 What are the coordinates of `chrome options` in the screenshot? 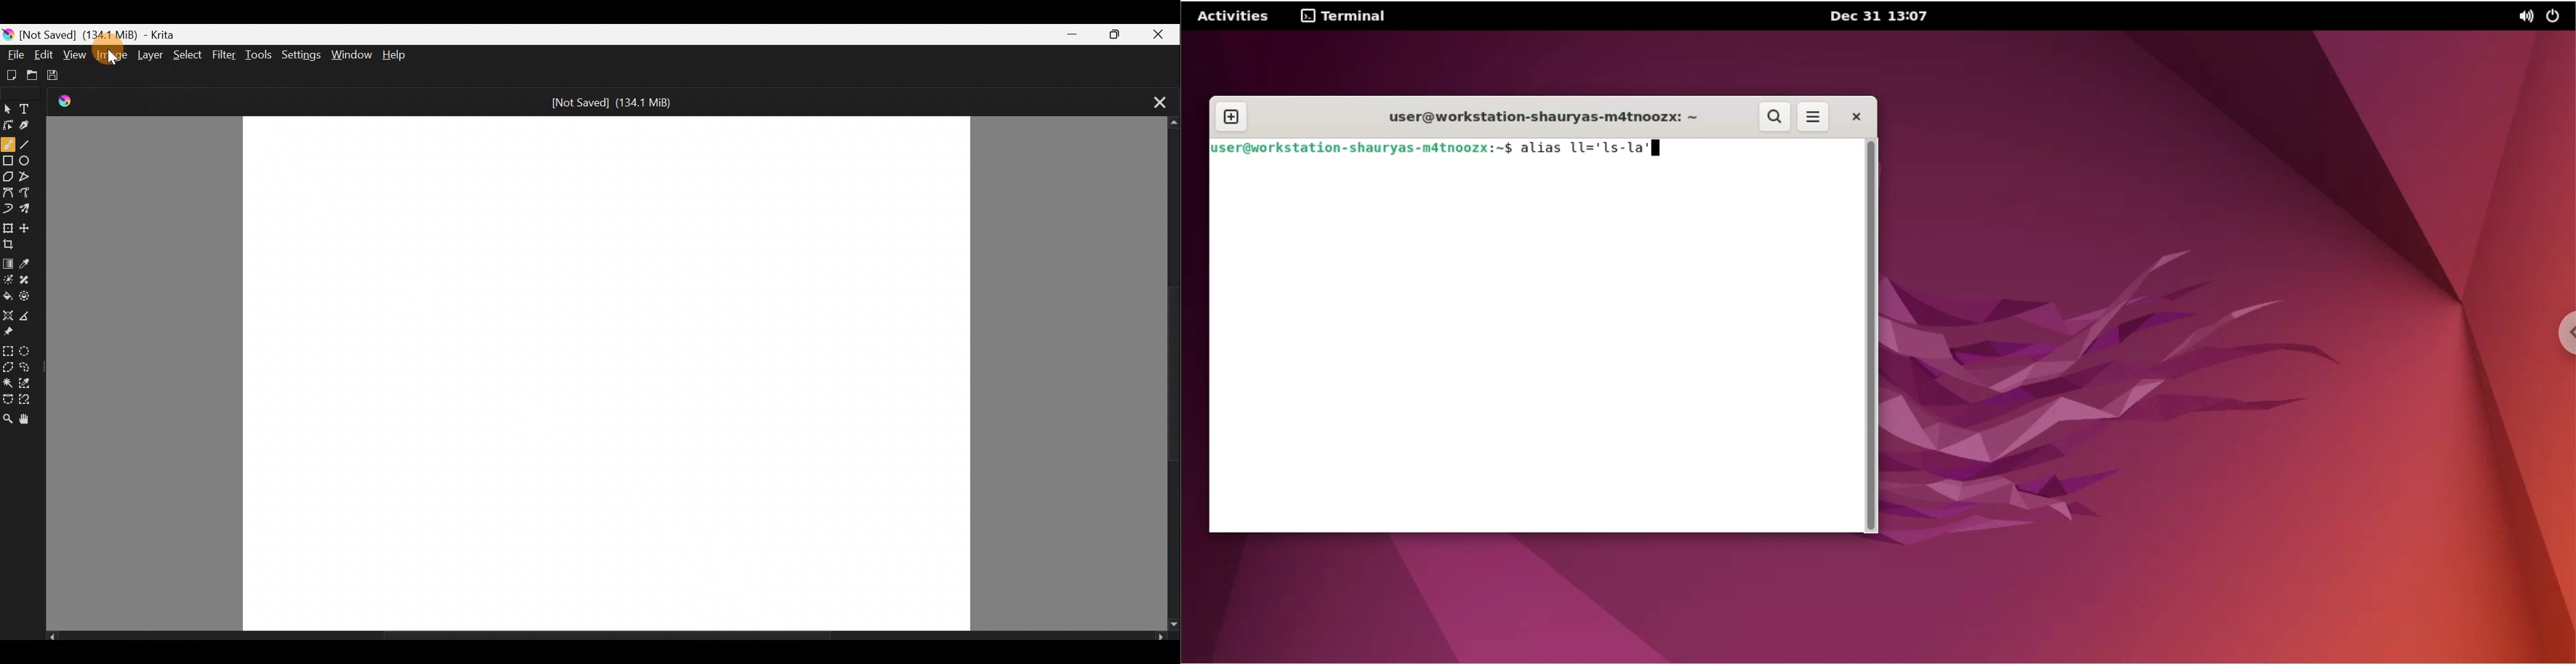 It's located at (2561, 339).